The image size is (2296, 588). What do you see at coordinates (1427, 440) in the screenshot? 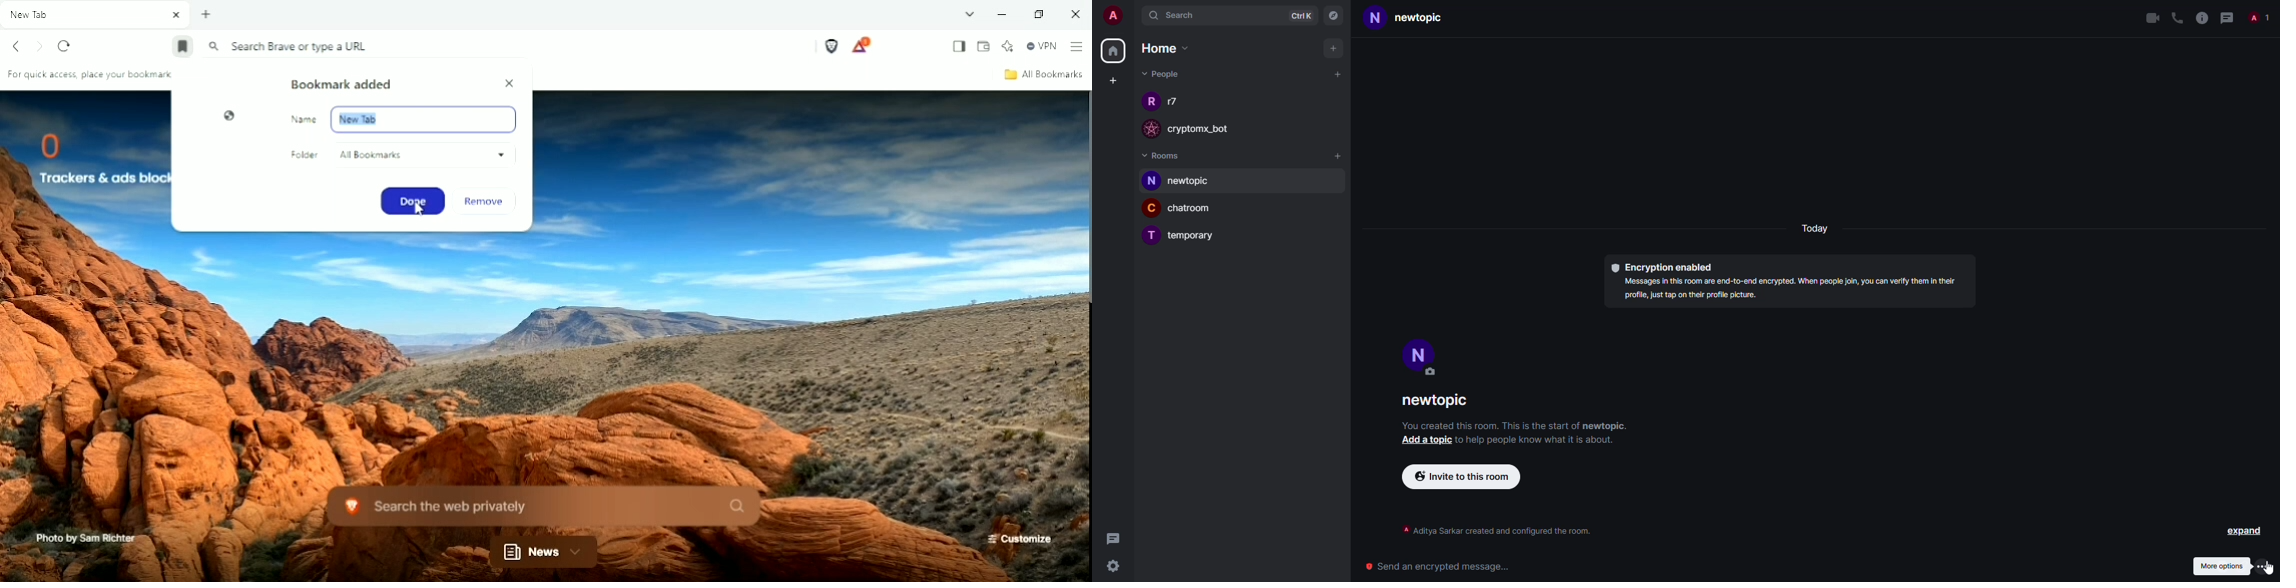
I see `add topic` at bounding box center [1427, 440].